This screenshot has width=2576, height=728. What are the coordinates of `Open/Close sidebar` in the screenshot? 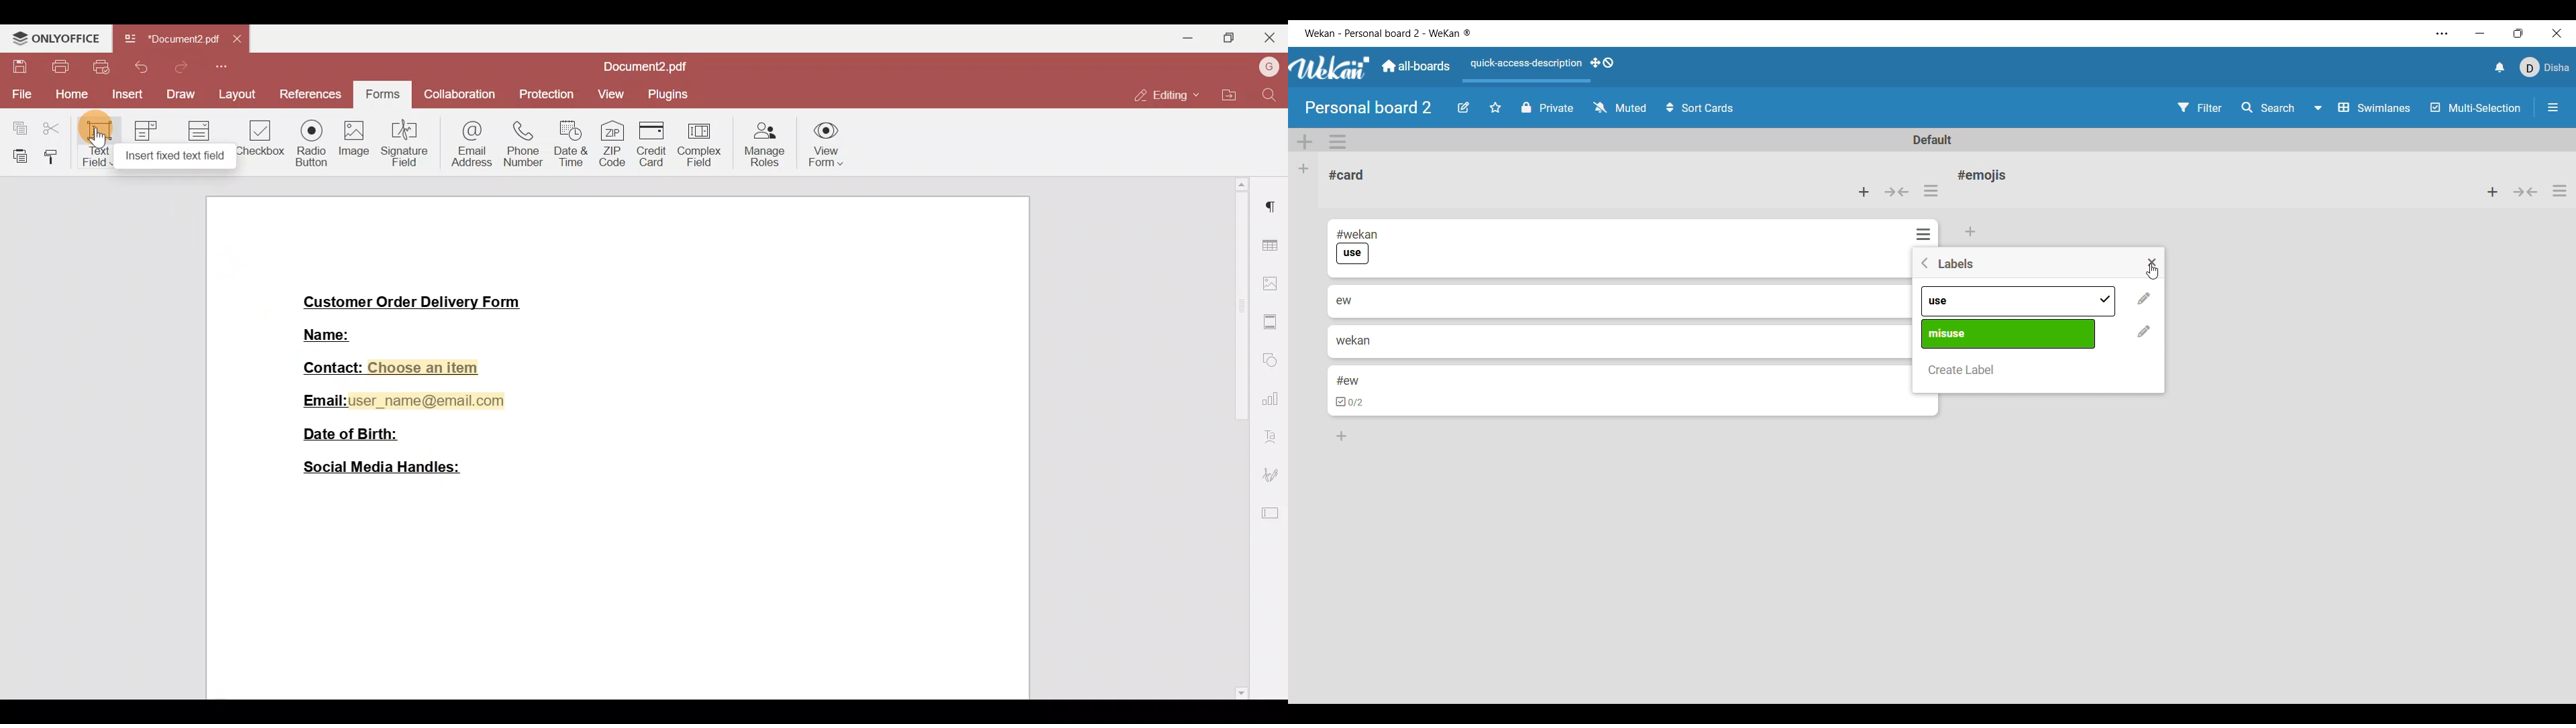 It's located at (2553, 107).